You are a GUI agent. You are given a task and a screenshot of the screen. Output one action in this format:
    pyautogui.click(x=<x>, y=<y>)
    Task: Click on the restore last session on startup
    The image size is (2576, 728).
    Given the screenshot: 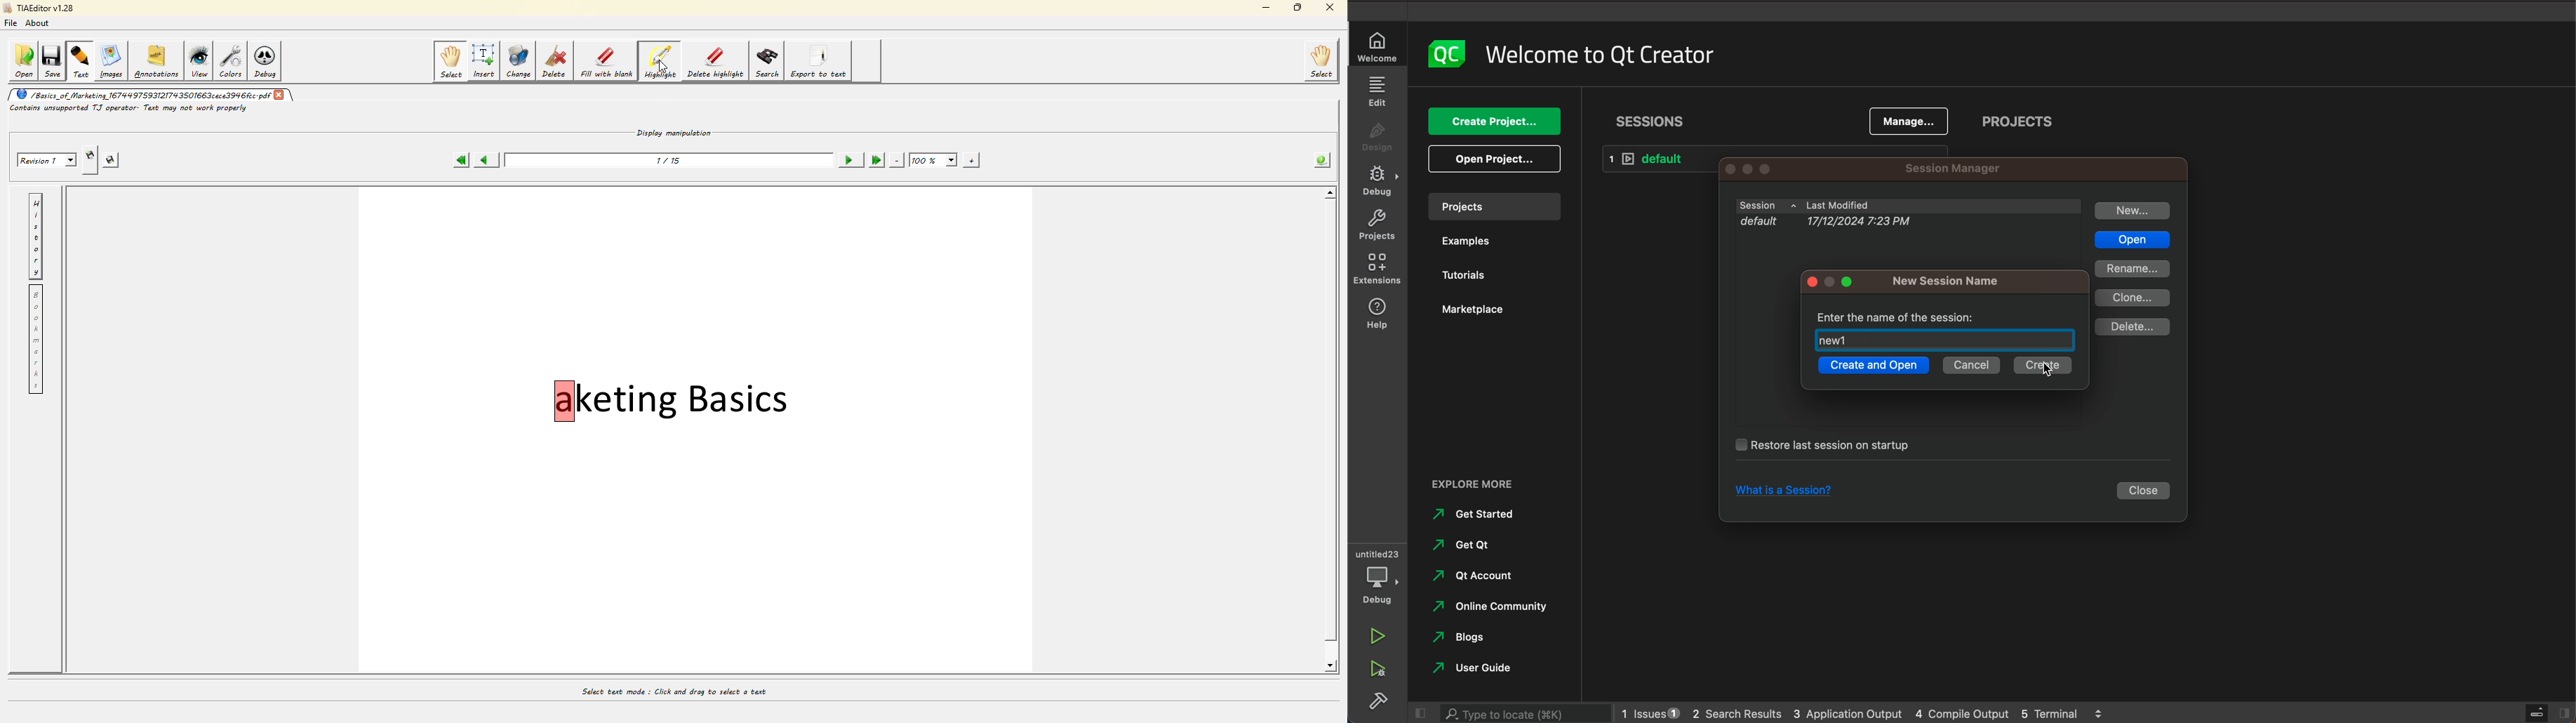 What is the action you would take?
    pyautogui.click(x=1832, y=445)
    